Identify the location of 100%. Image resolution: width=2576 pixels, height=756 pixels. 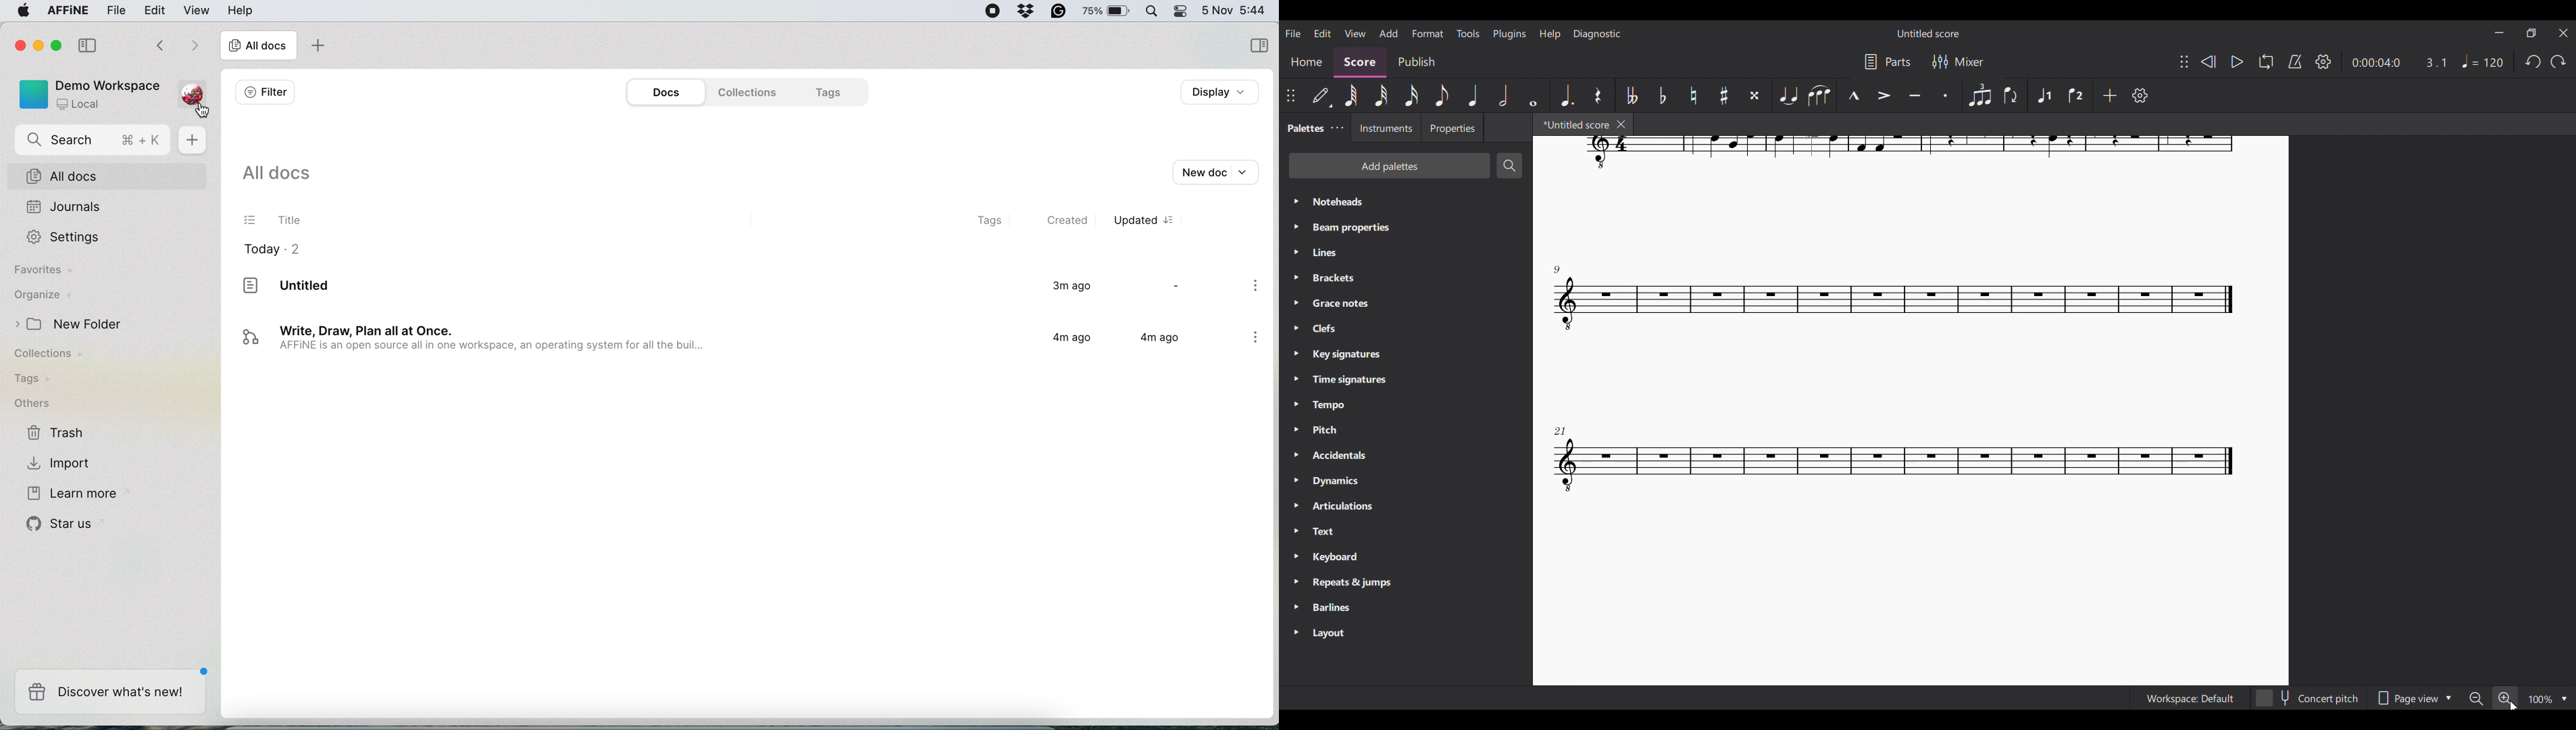
(2538, 699).